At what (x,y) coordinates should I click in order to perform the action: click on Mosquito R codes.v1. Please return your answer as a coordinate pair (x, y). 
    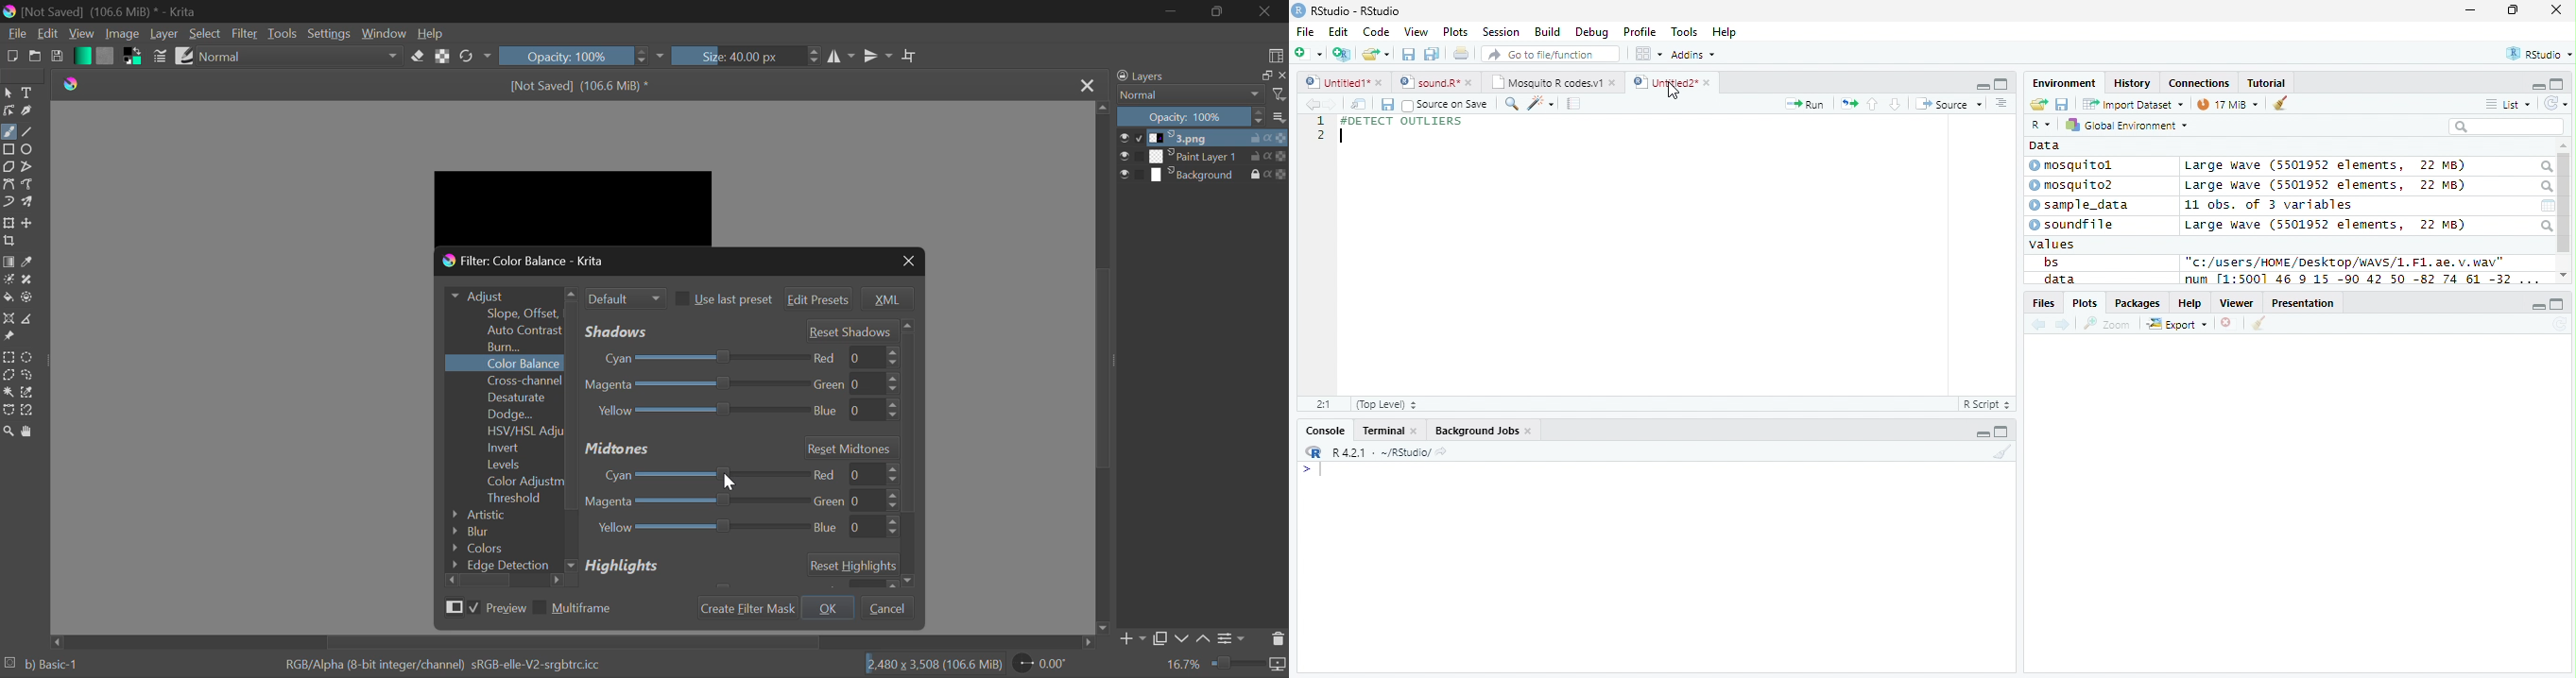
    Looking at the image, I should click on (1551, 81).